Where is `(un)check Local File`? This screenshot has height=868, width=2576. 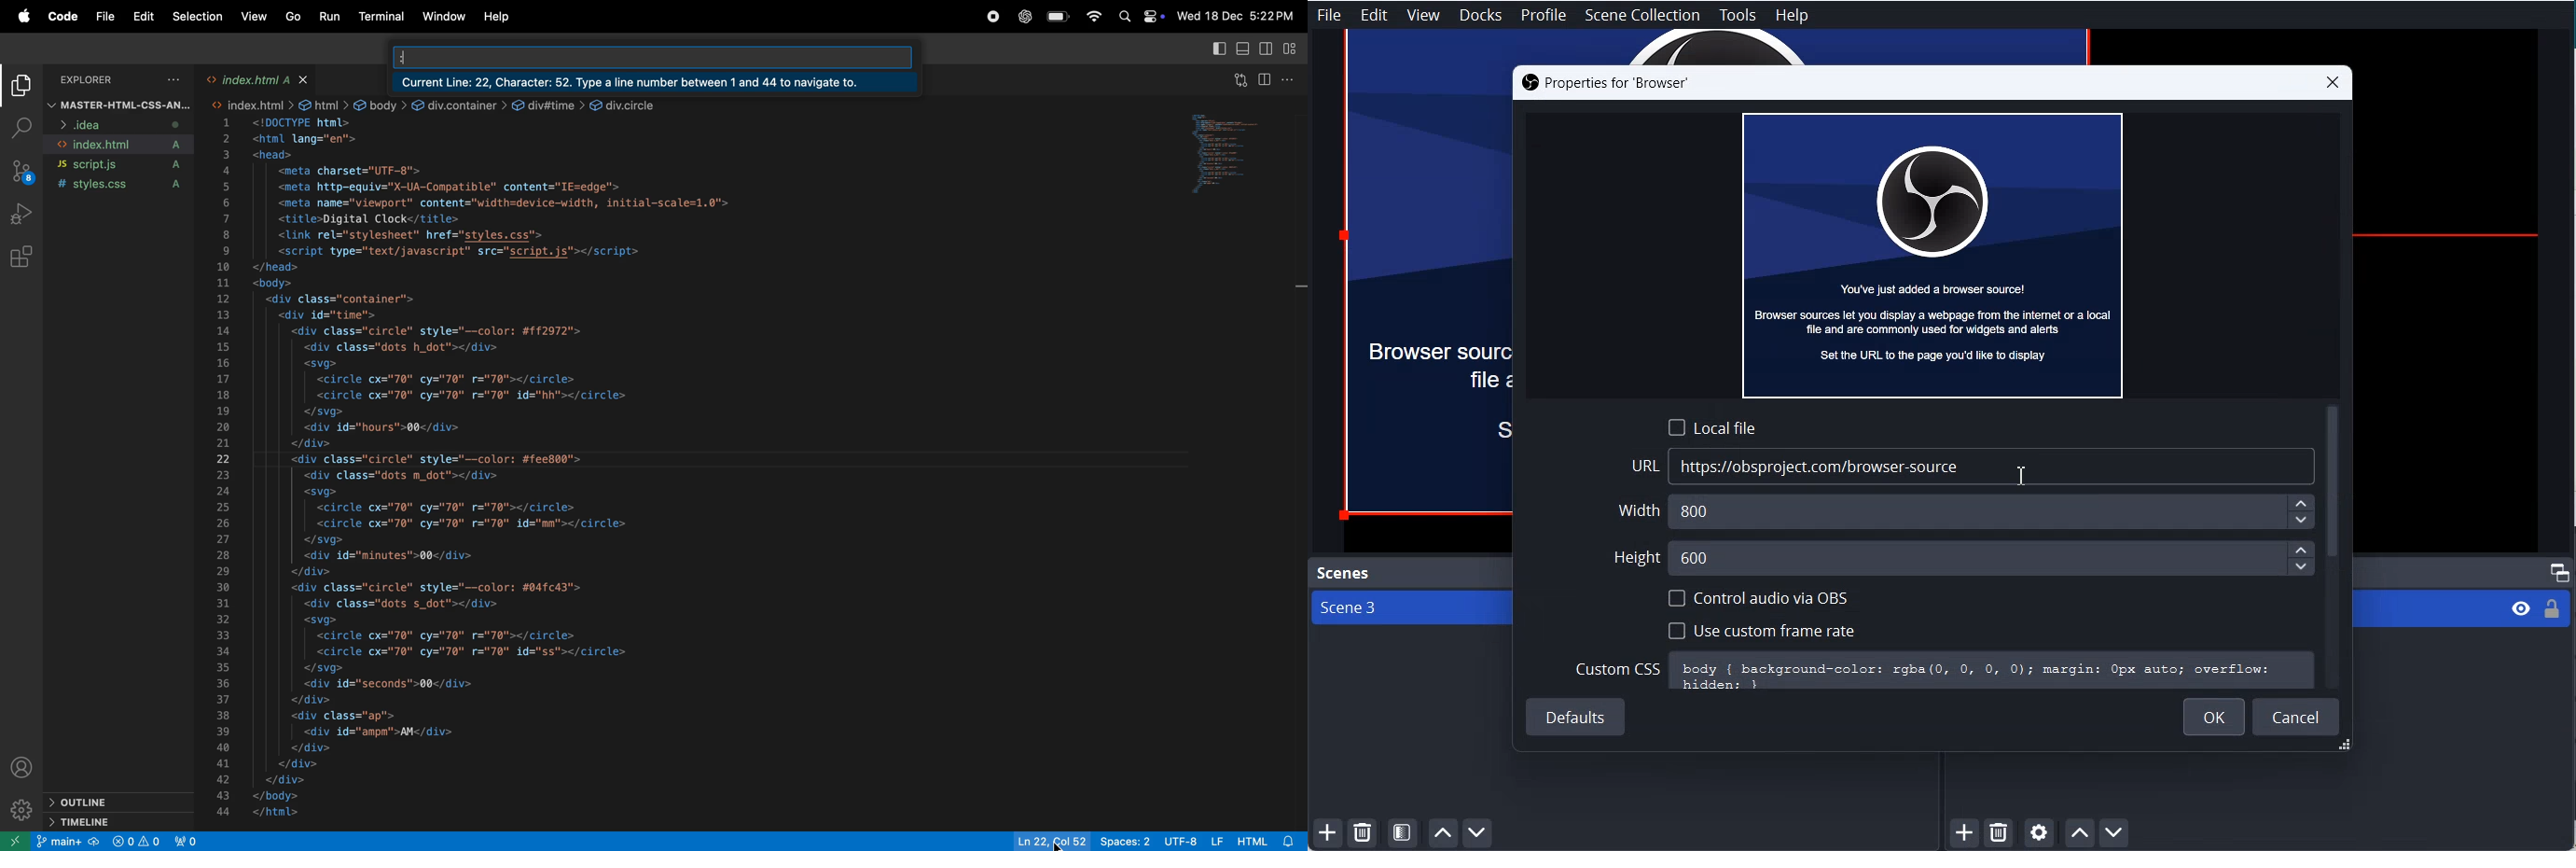
(un)check Local File is located at coordinates (1712, 426).